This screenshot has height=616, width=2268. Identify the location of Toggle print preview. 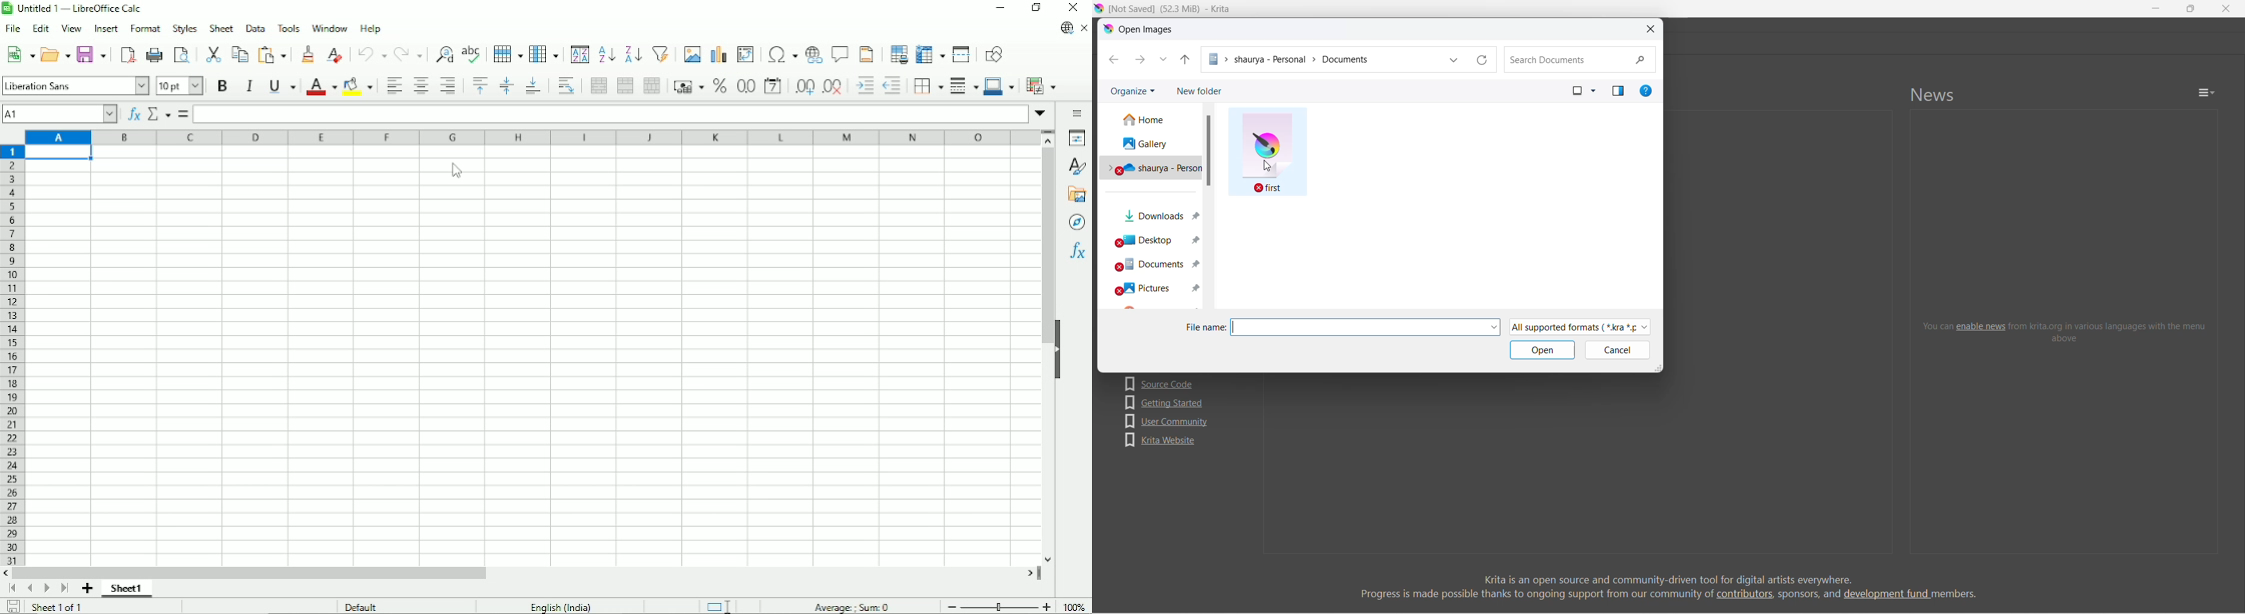
(183, 56).